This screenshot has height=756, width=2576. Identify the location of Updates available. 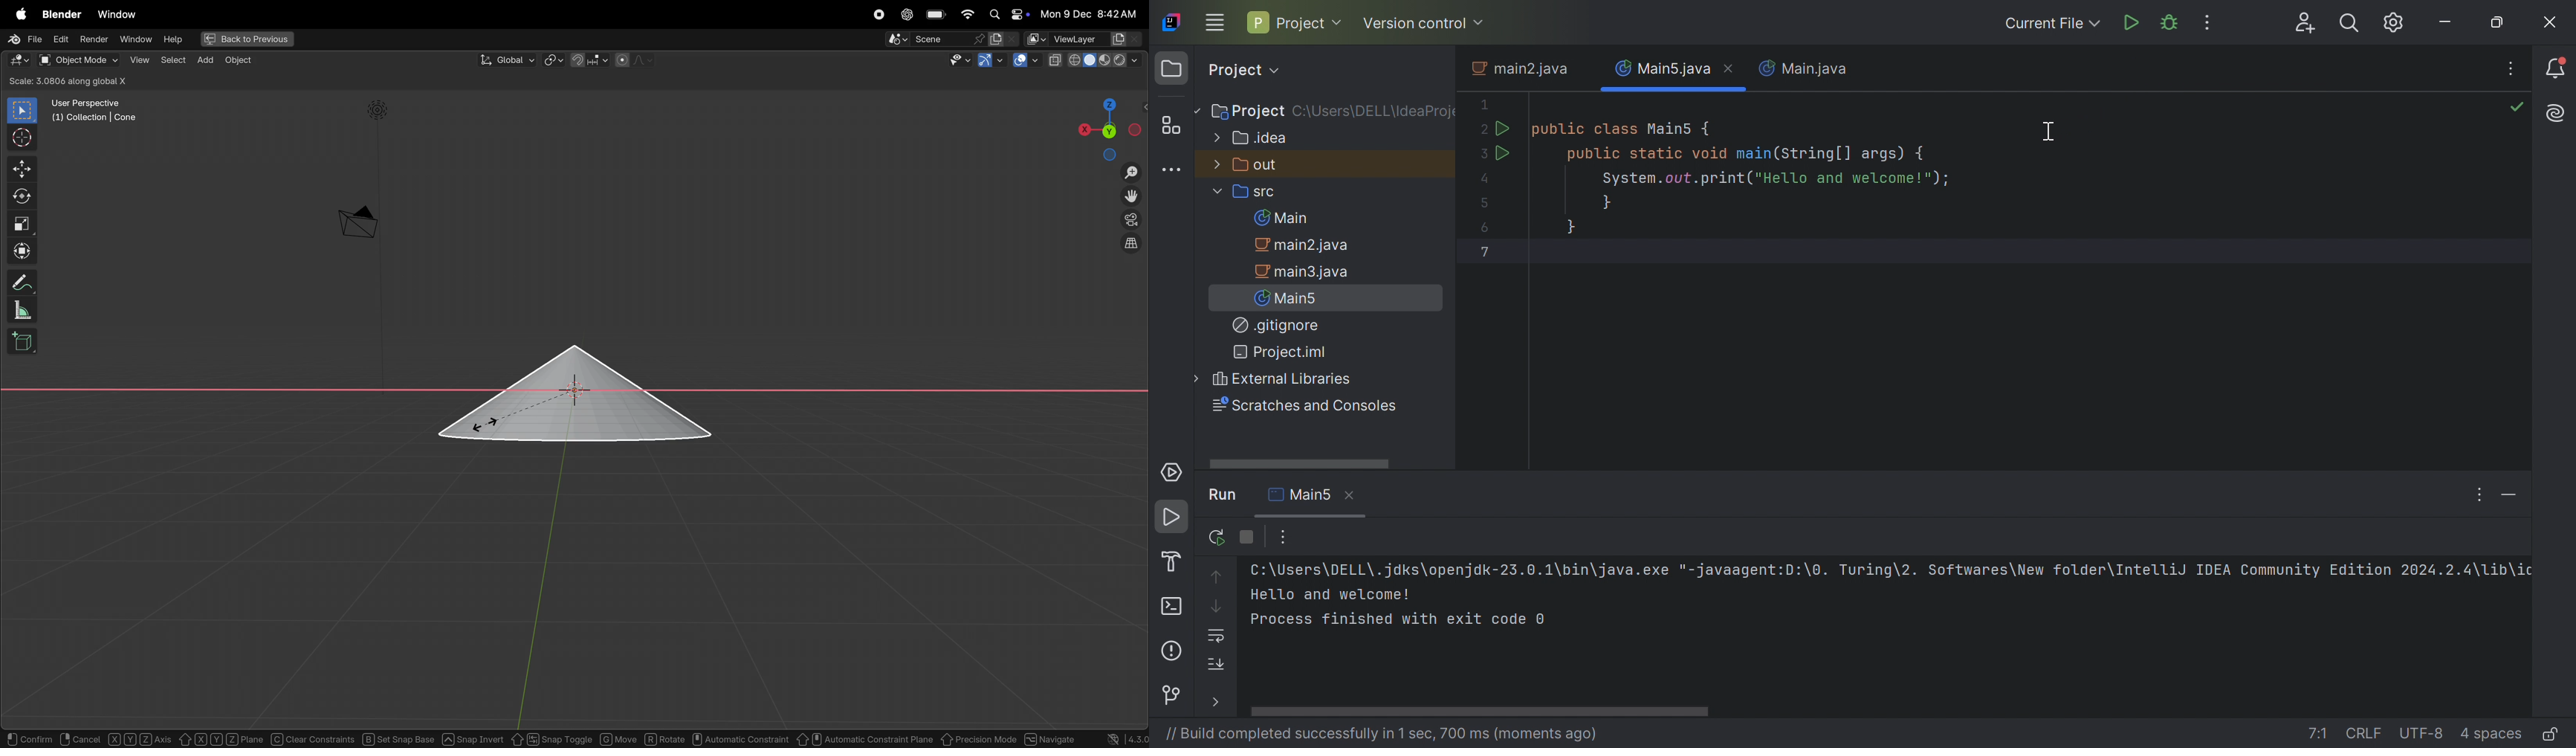
(2394, 22).